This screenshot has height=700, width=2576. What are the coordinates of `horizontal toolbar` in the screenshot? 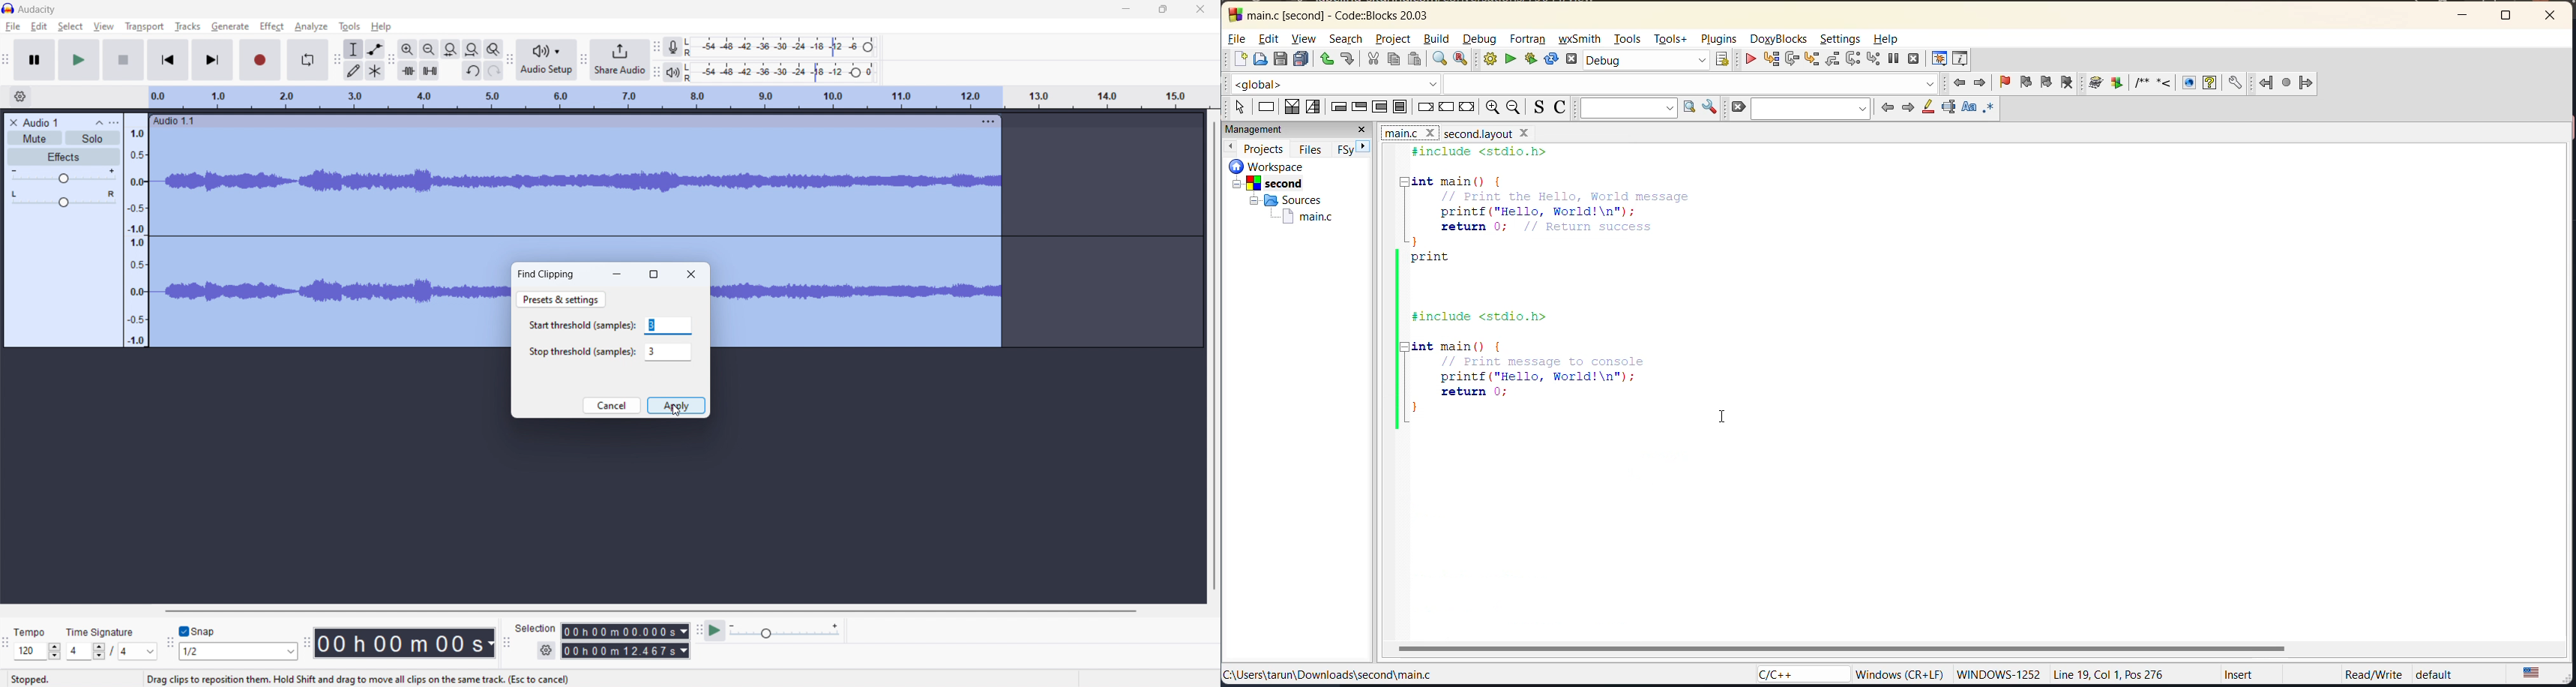 It's located at (652, 611).